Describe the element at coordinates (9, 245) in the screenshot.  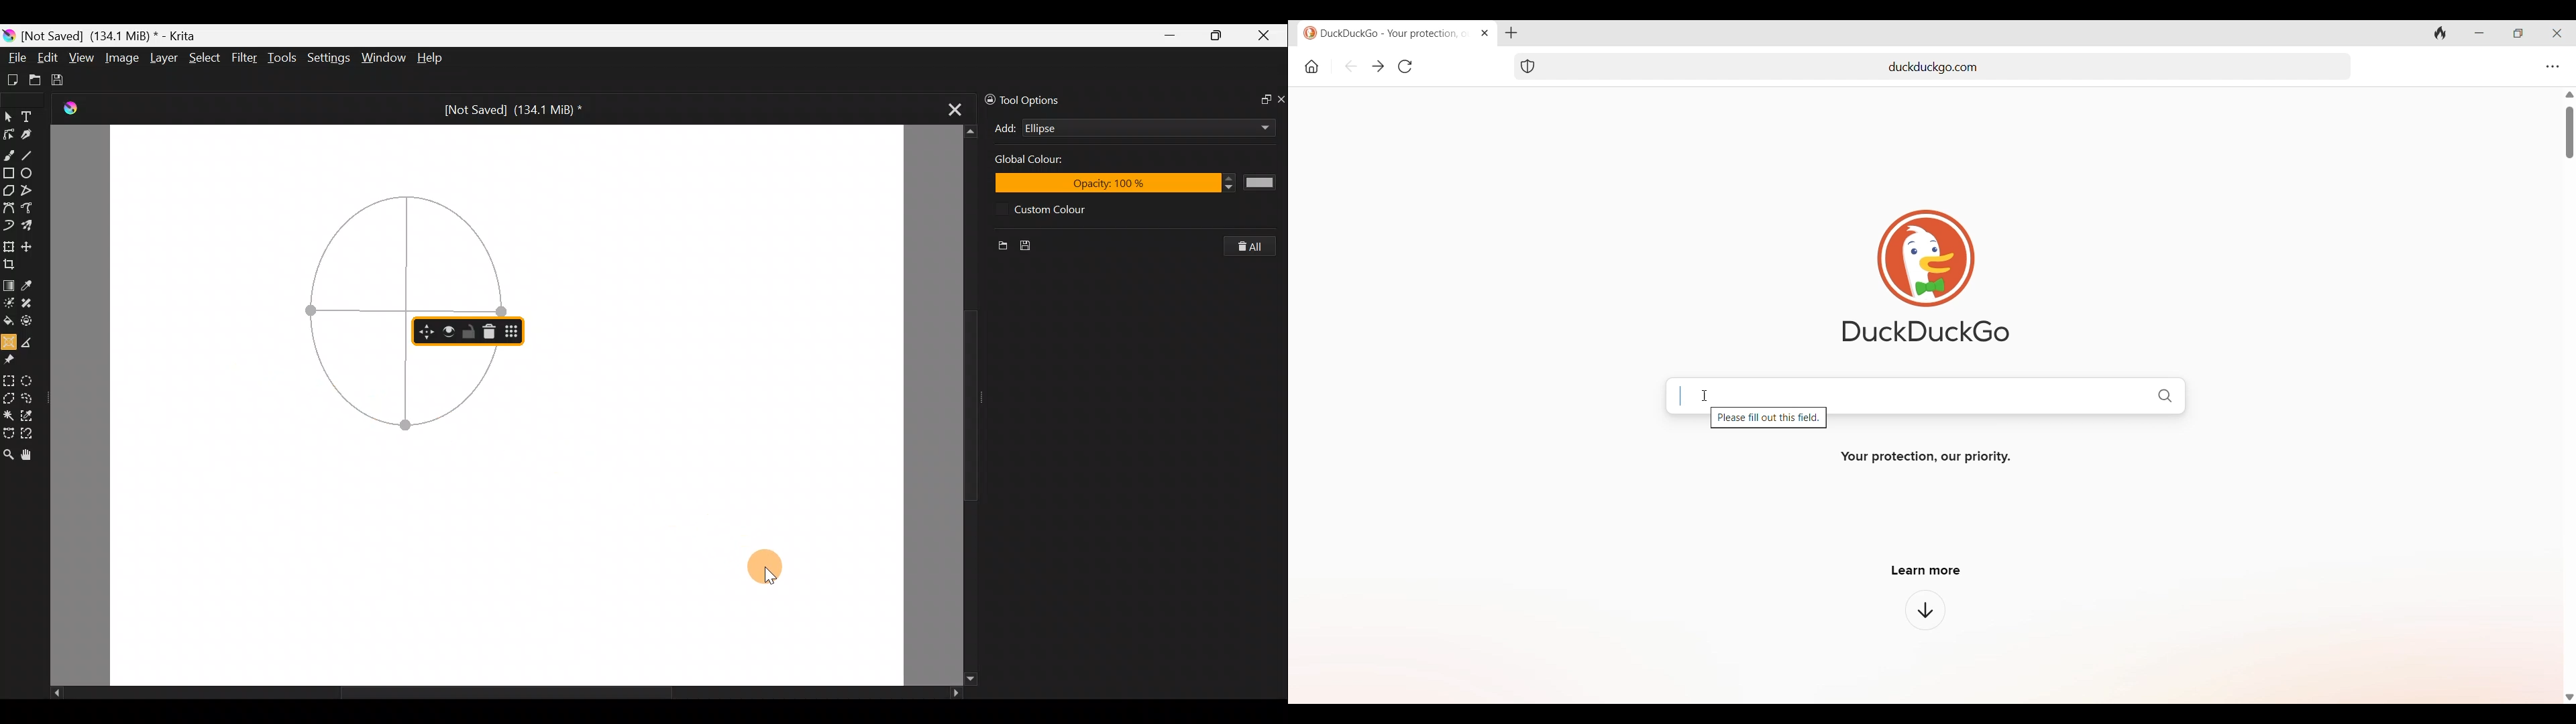
I see `Transform a layer/selection` at that location.